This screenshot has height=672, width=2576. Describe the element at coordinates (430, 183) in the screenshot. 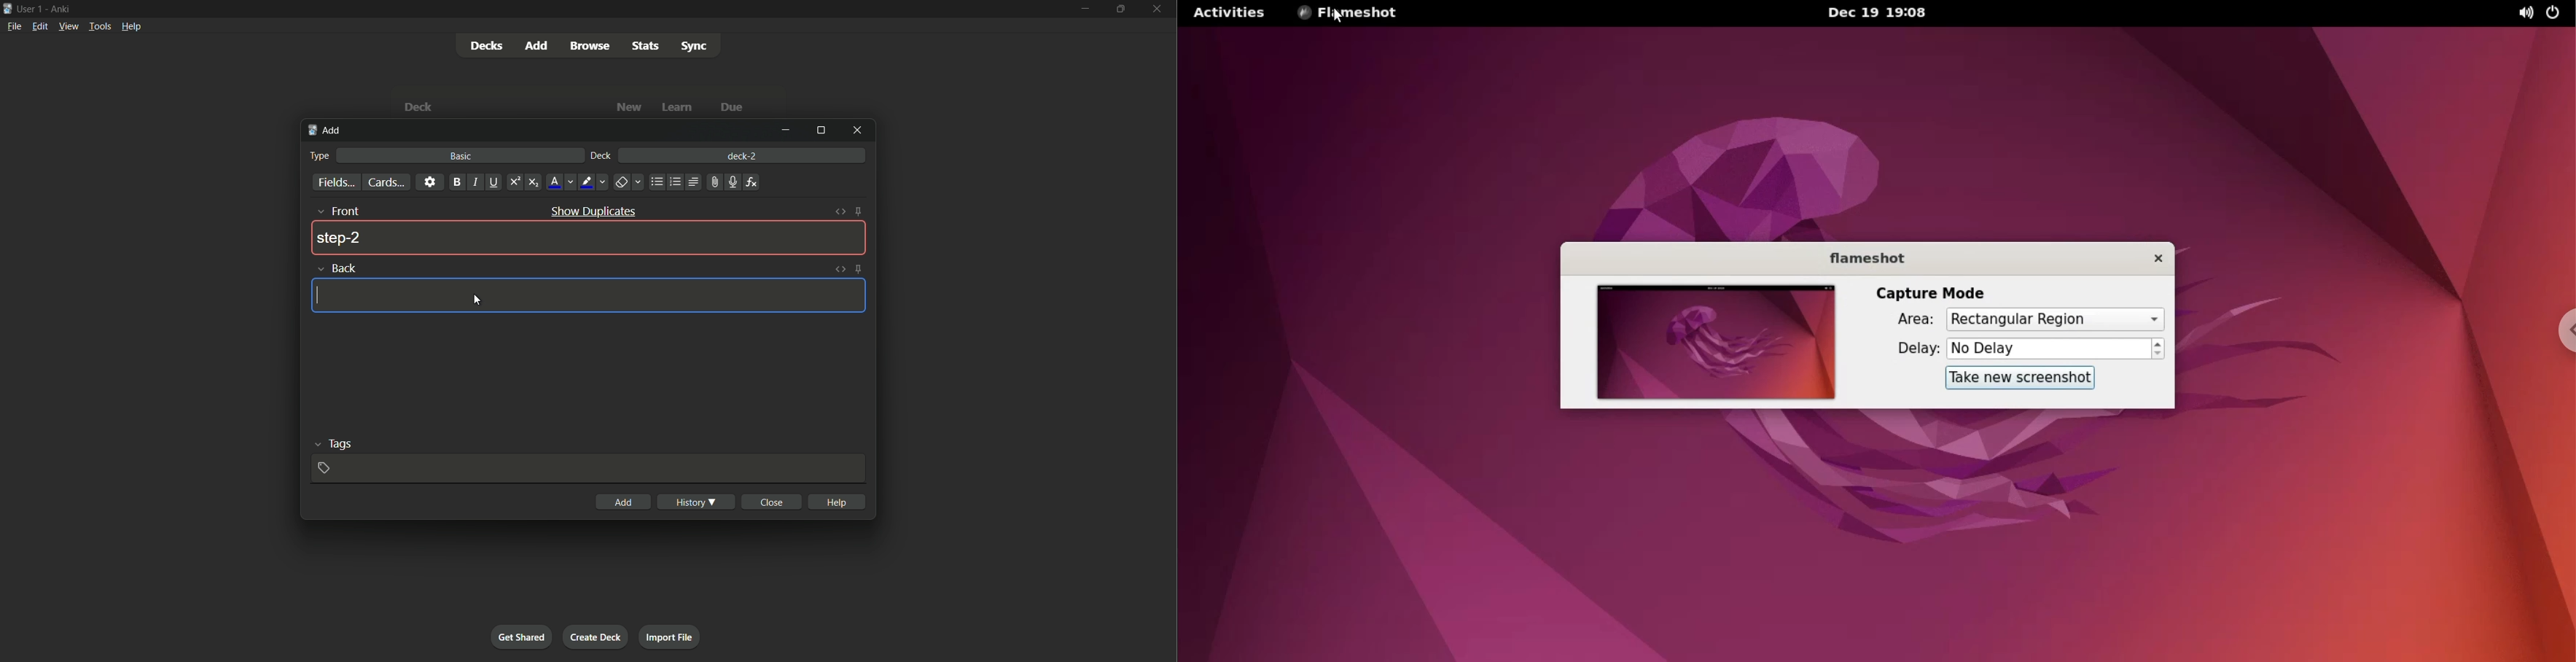

I see `settings` at that location.